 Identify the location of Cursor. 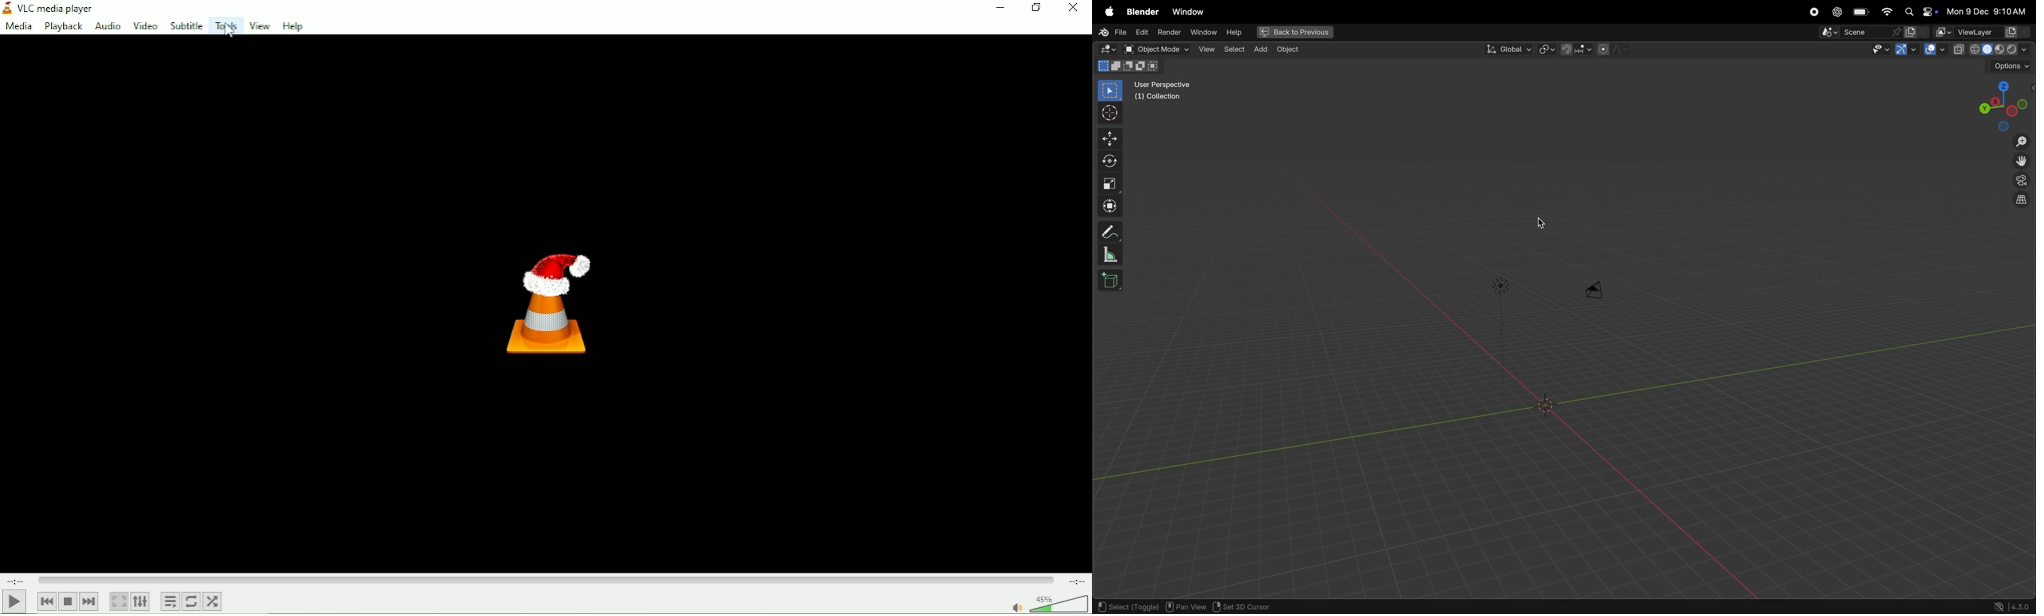
(230, 33).